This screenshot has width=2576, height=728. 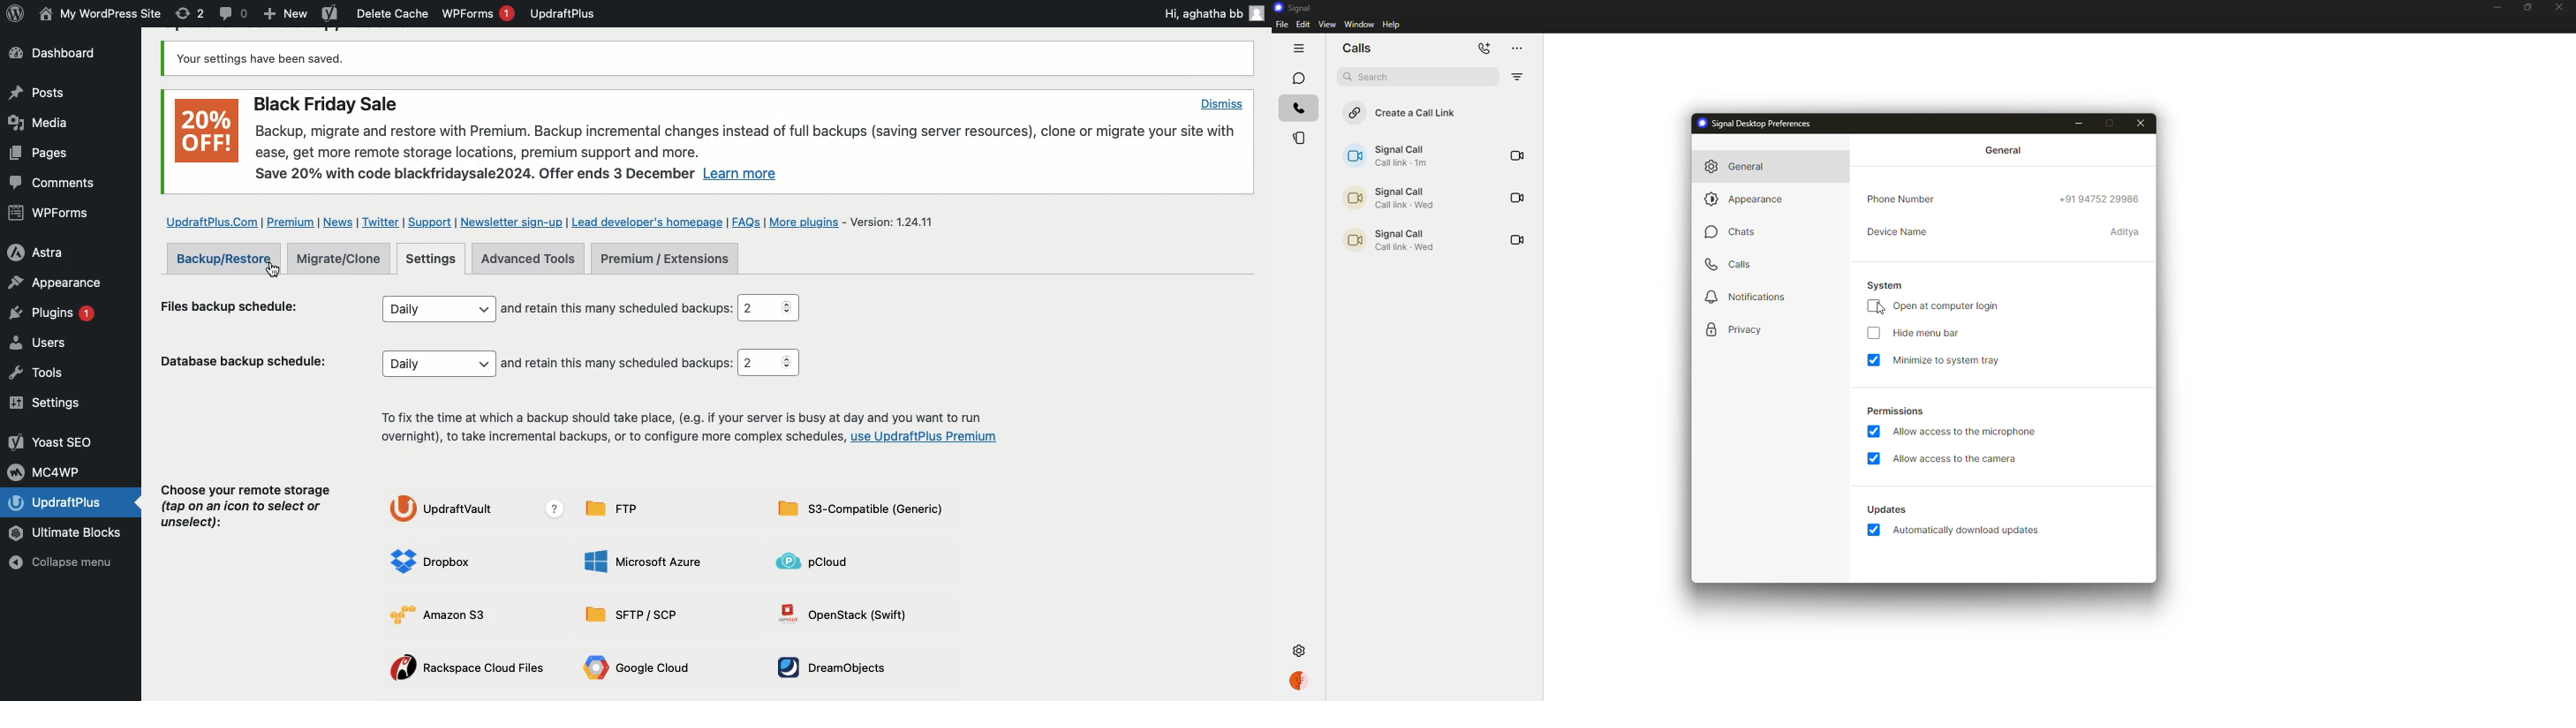 What do you see at coordinates (1386, 239) in the screenshot?
I see `call link` at bounding box center [1386, 239].